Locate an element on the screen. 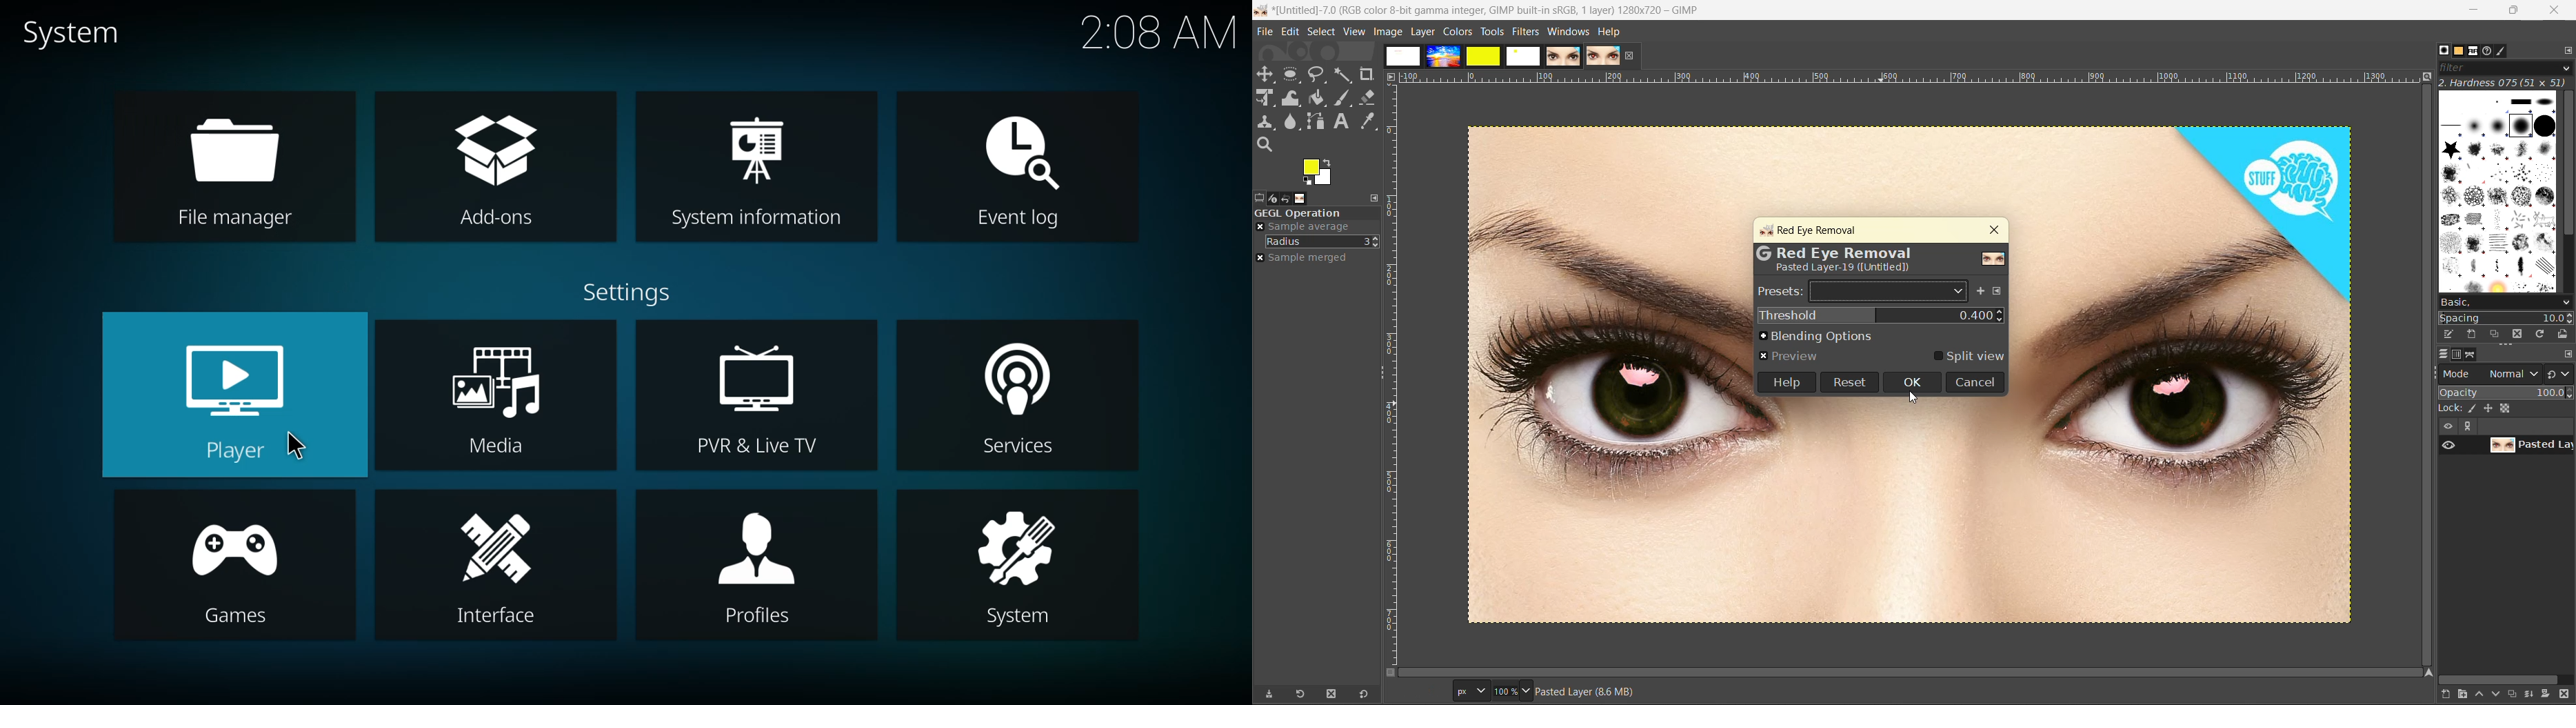 Image resolution: width=2576 pixels, height=728 pixels. file is located at coordinates (1262, 32).